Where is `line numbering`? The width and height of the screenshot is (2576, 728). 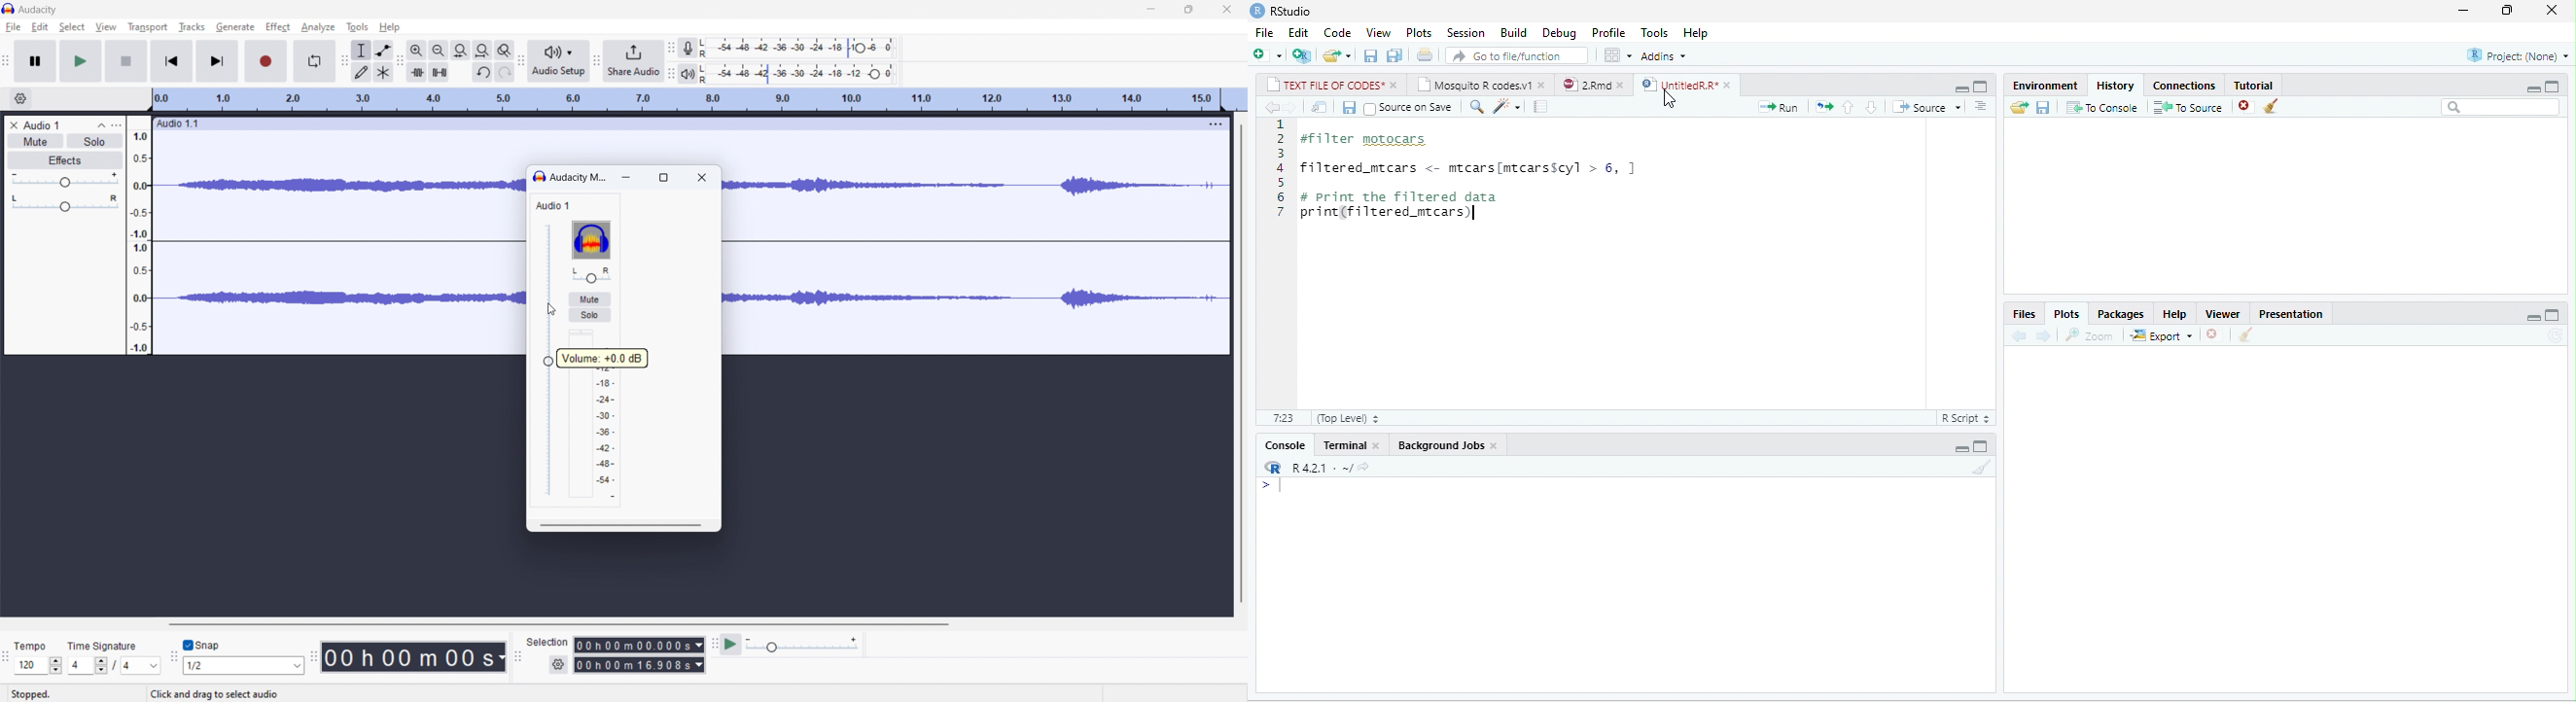 line numbering is located at coordinates (1281, 168).